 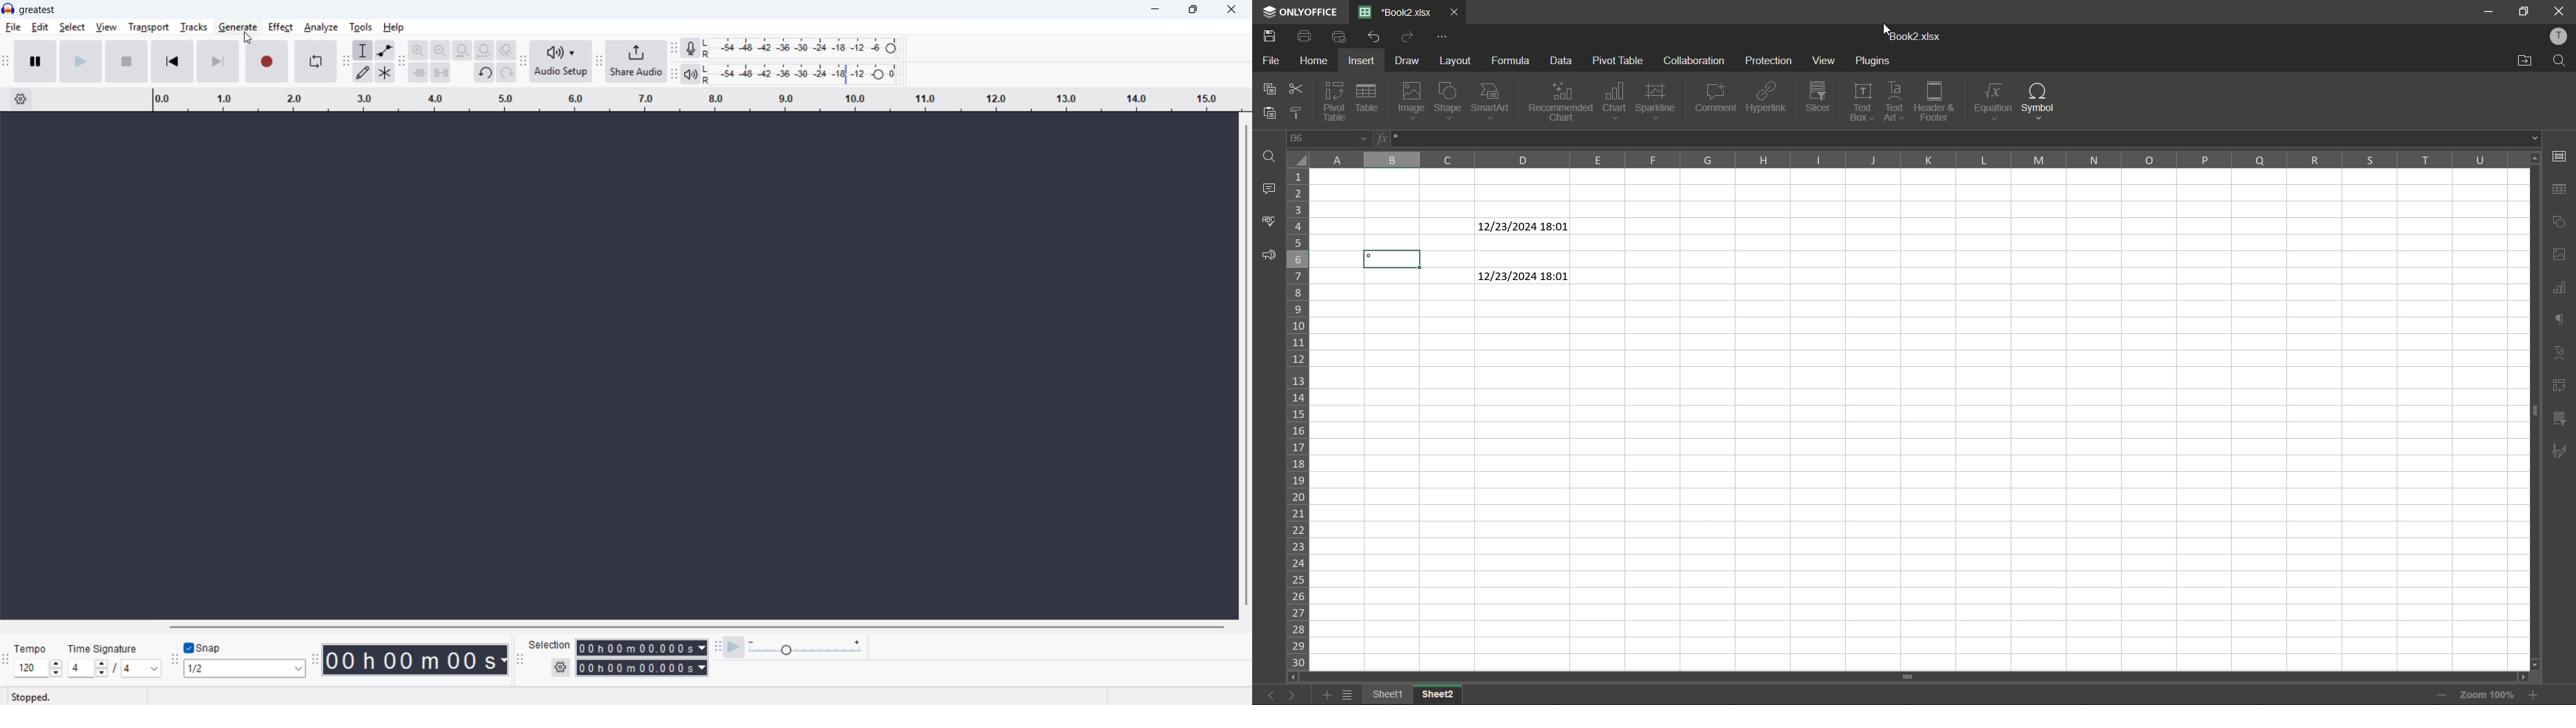 I want to click on Cursor, so click(x=247, y=39).